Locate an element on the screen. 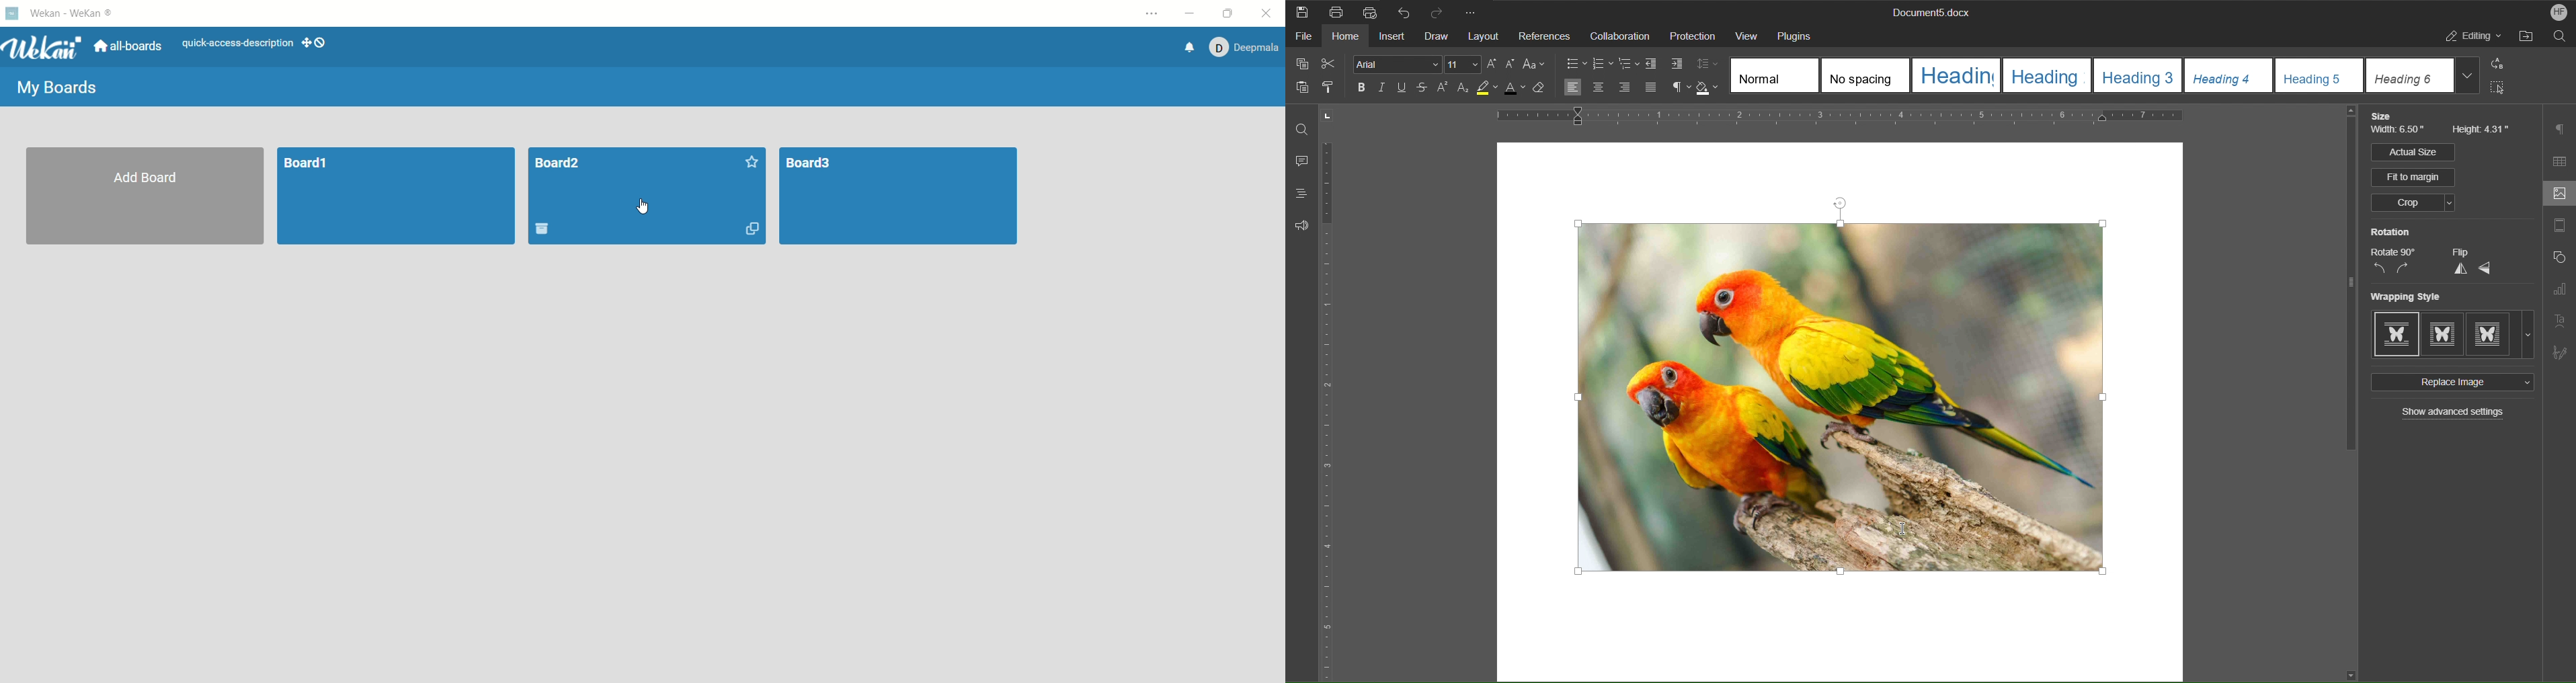  Collaboration is located at coordinates (1618, 36).